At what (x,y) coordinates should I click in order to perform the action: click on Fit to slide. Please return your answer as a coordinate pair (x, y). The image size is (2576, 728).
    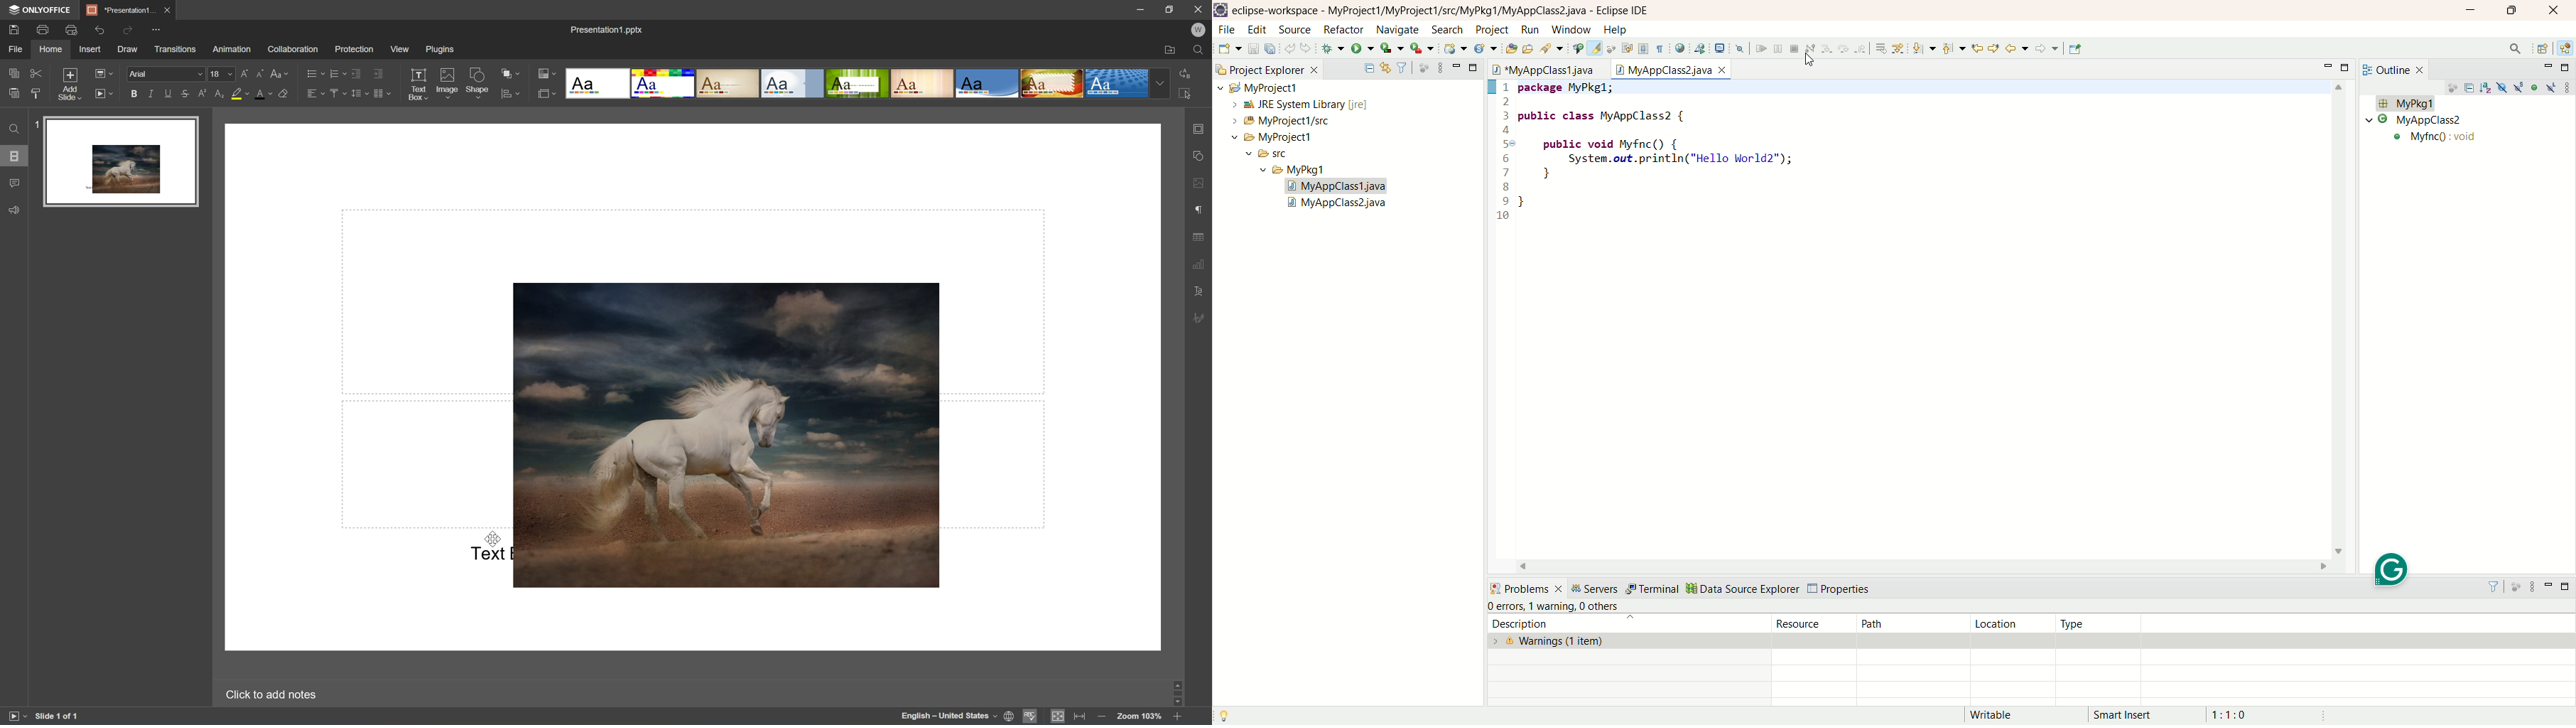
    Looking at the image, I should click on (1059, 717).